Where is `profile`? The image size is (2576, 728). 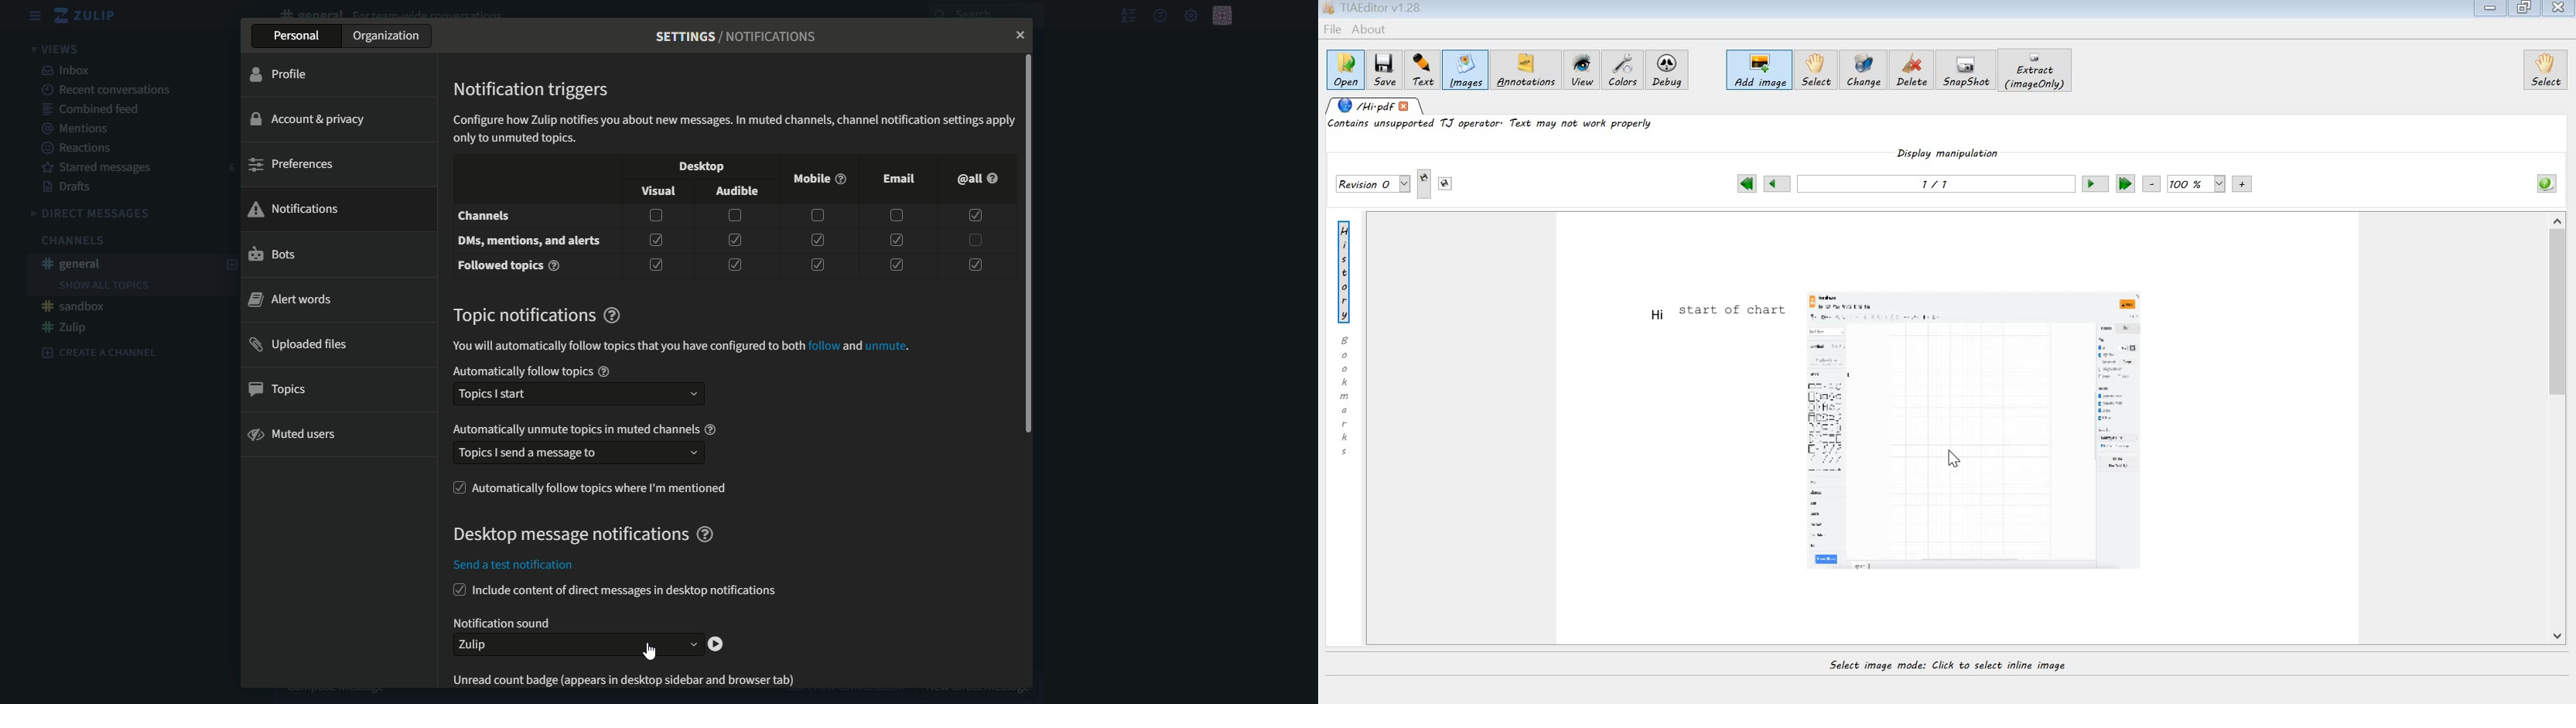 profile is located at coordinates (282, 74).